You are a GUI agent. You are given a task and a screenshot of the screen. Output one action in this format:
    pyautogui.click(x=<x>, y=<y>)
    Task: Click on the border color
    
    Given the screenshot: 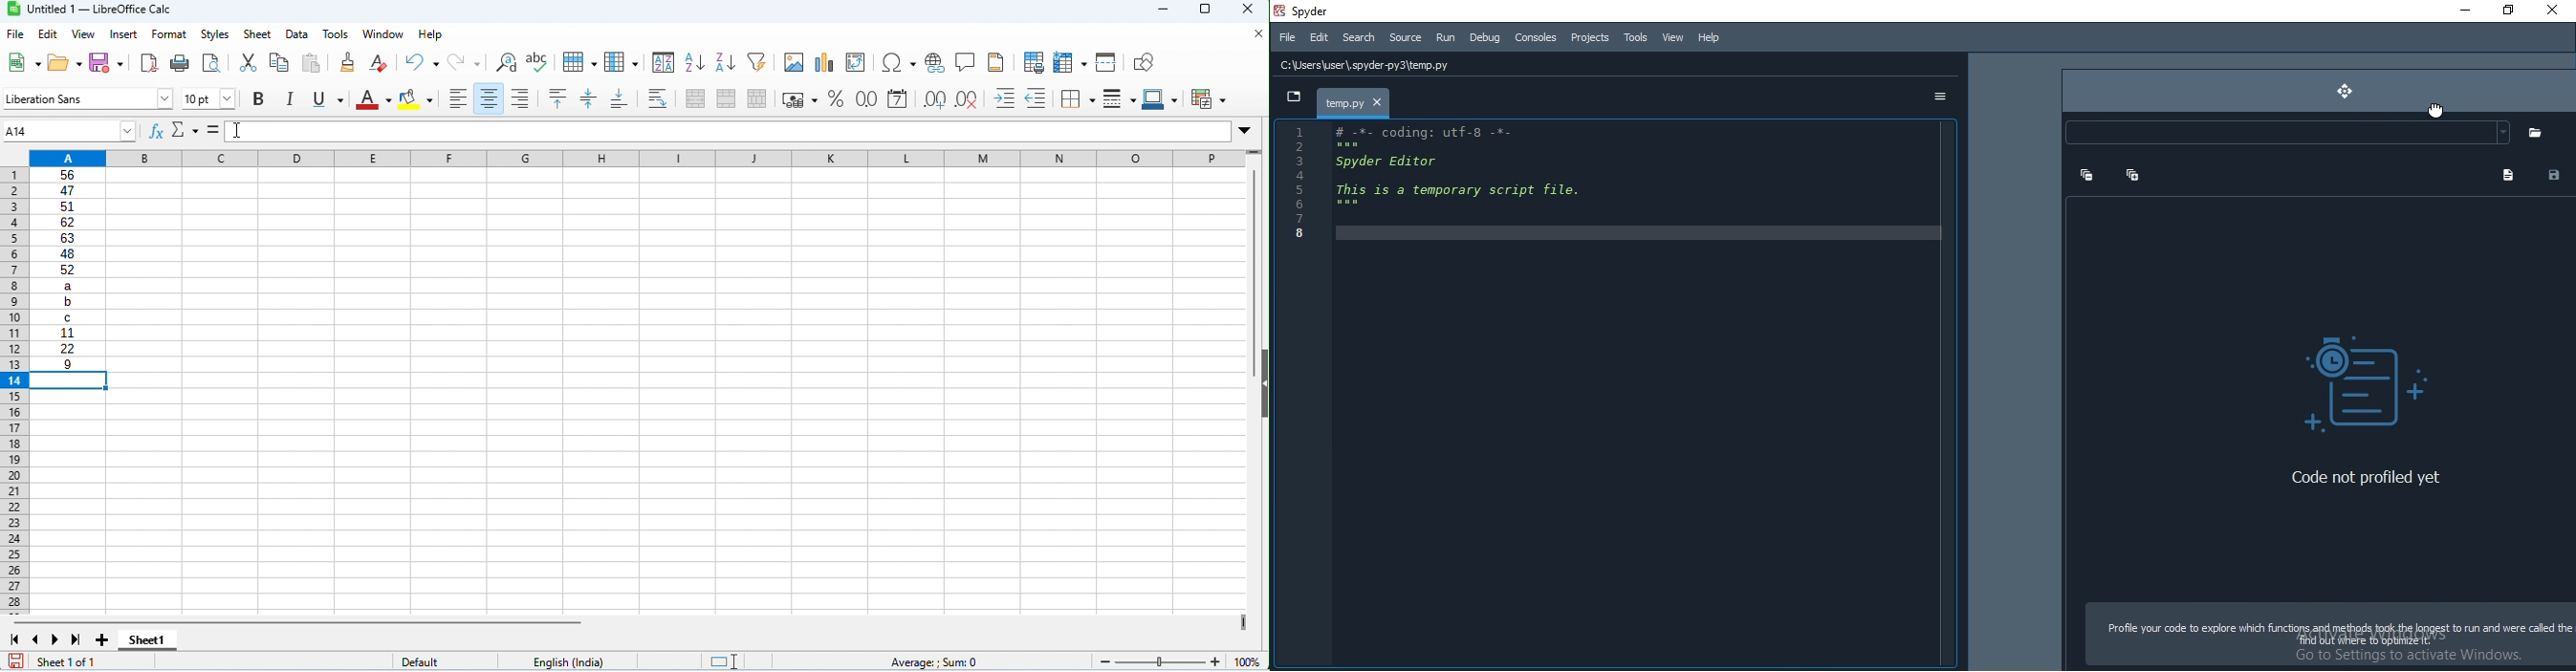 What is the action you would take?
    pyautogui.click(x=1159, y=99)
    